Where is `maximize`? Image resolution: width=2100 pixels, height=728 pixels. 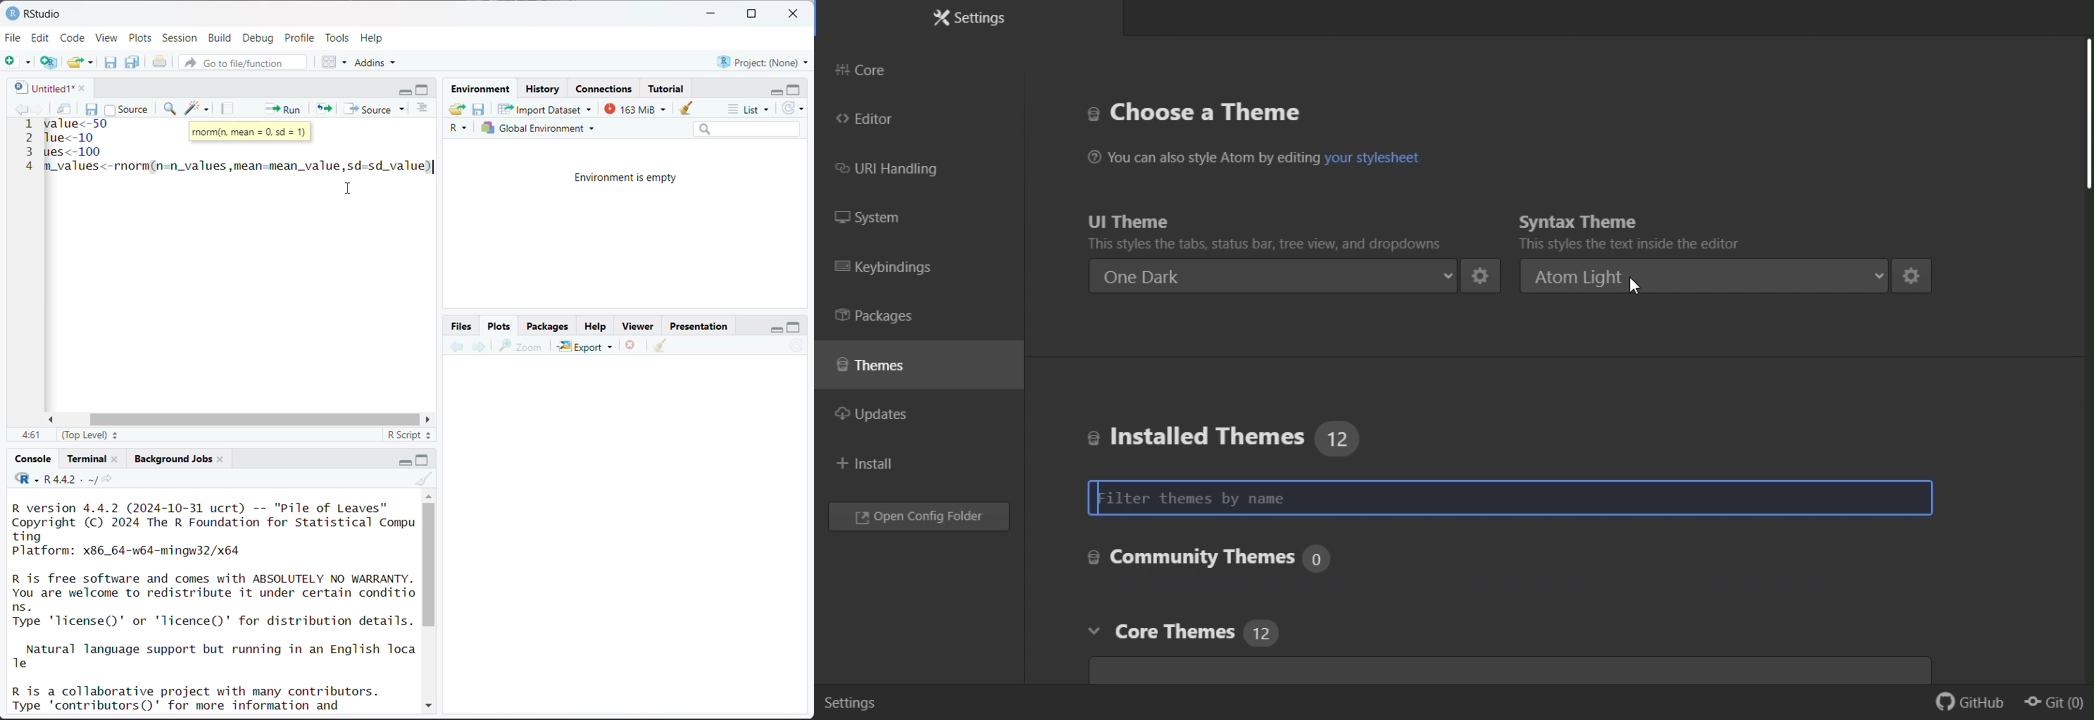 maximize is located at coordinates (423, 459).